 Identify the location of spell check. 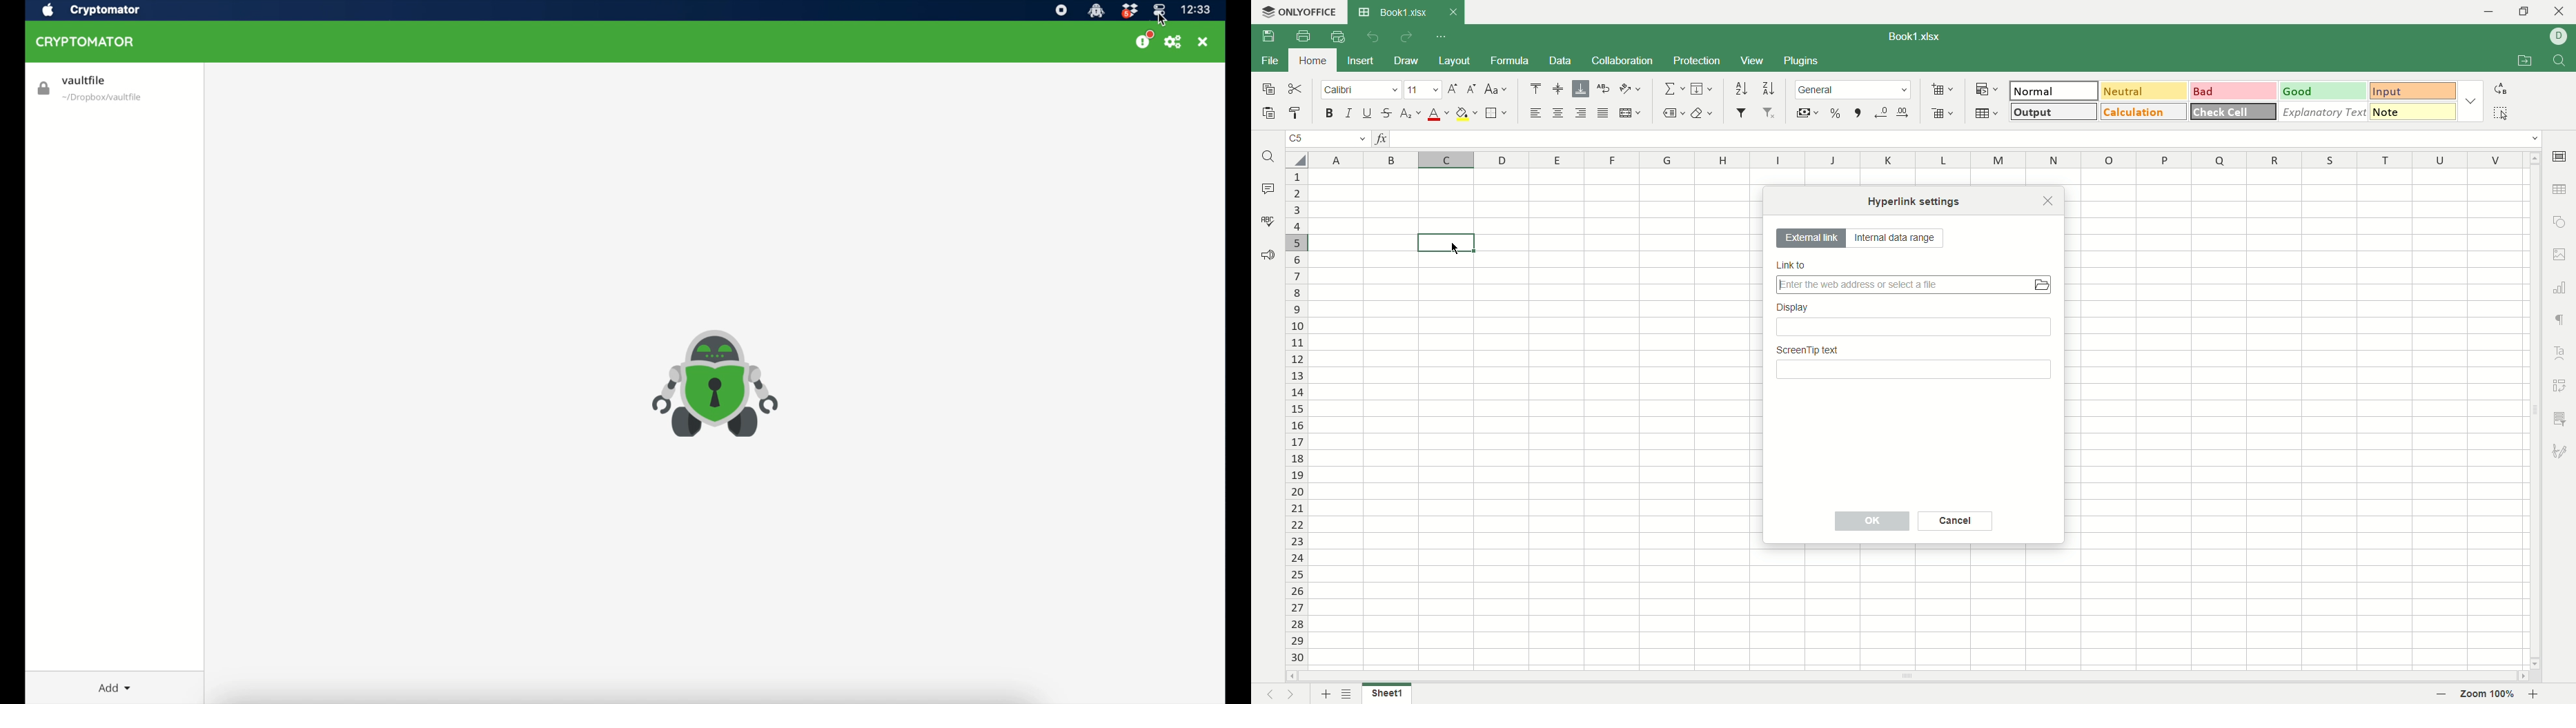
(1266, 221).